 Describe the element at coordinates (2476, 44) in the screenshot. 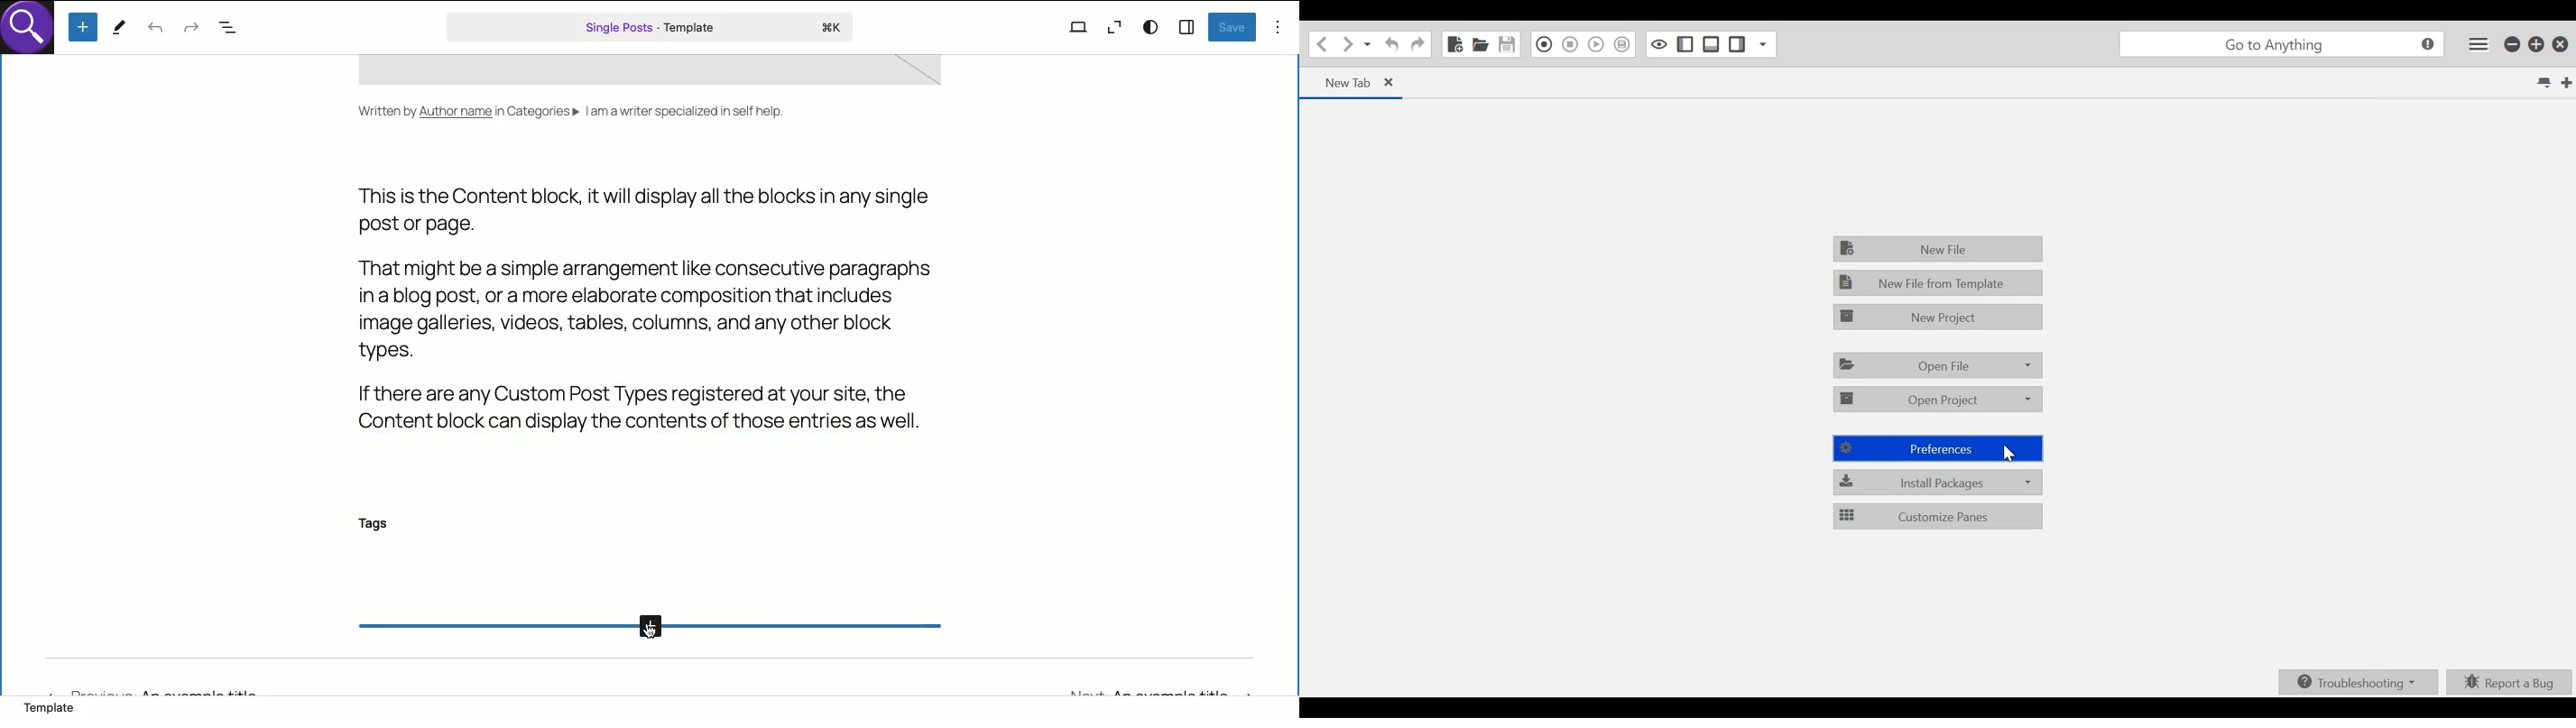

I see `Application menu` at that location.